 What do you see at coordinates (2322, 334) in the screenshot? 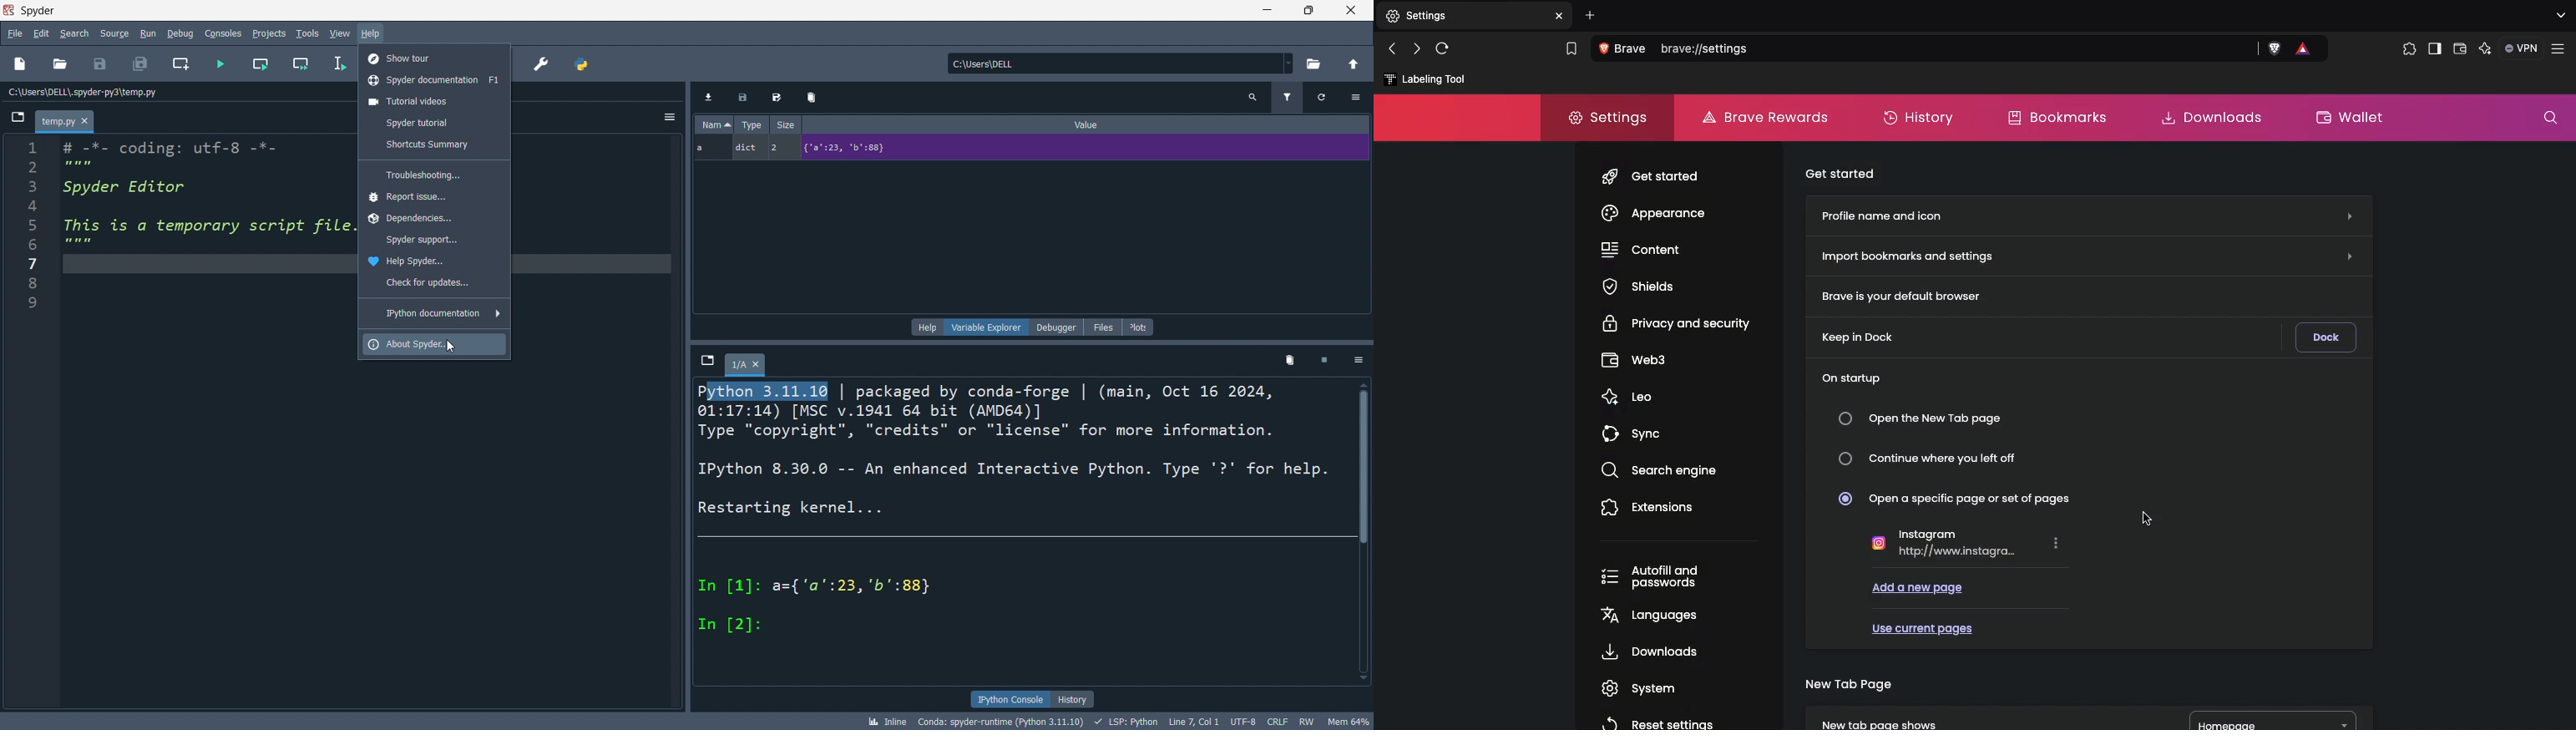
I see `Dock` at bounding box center [2322, 334].